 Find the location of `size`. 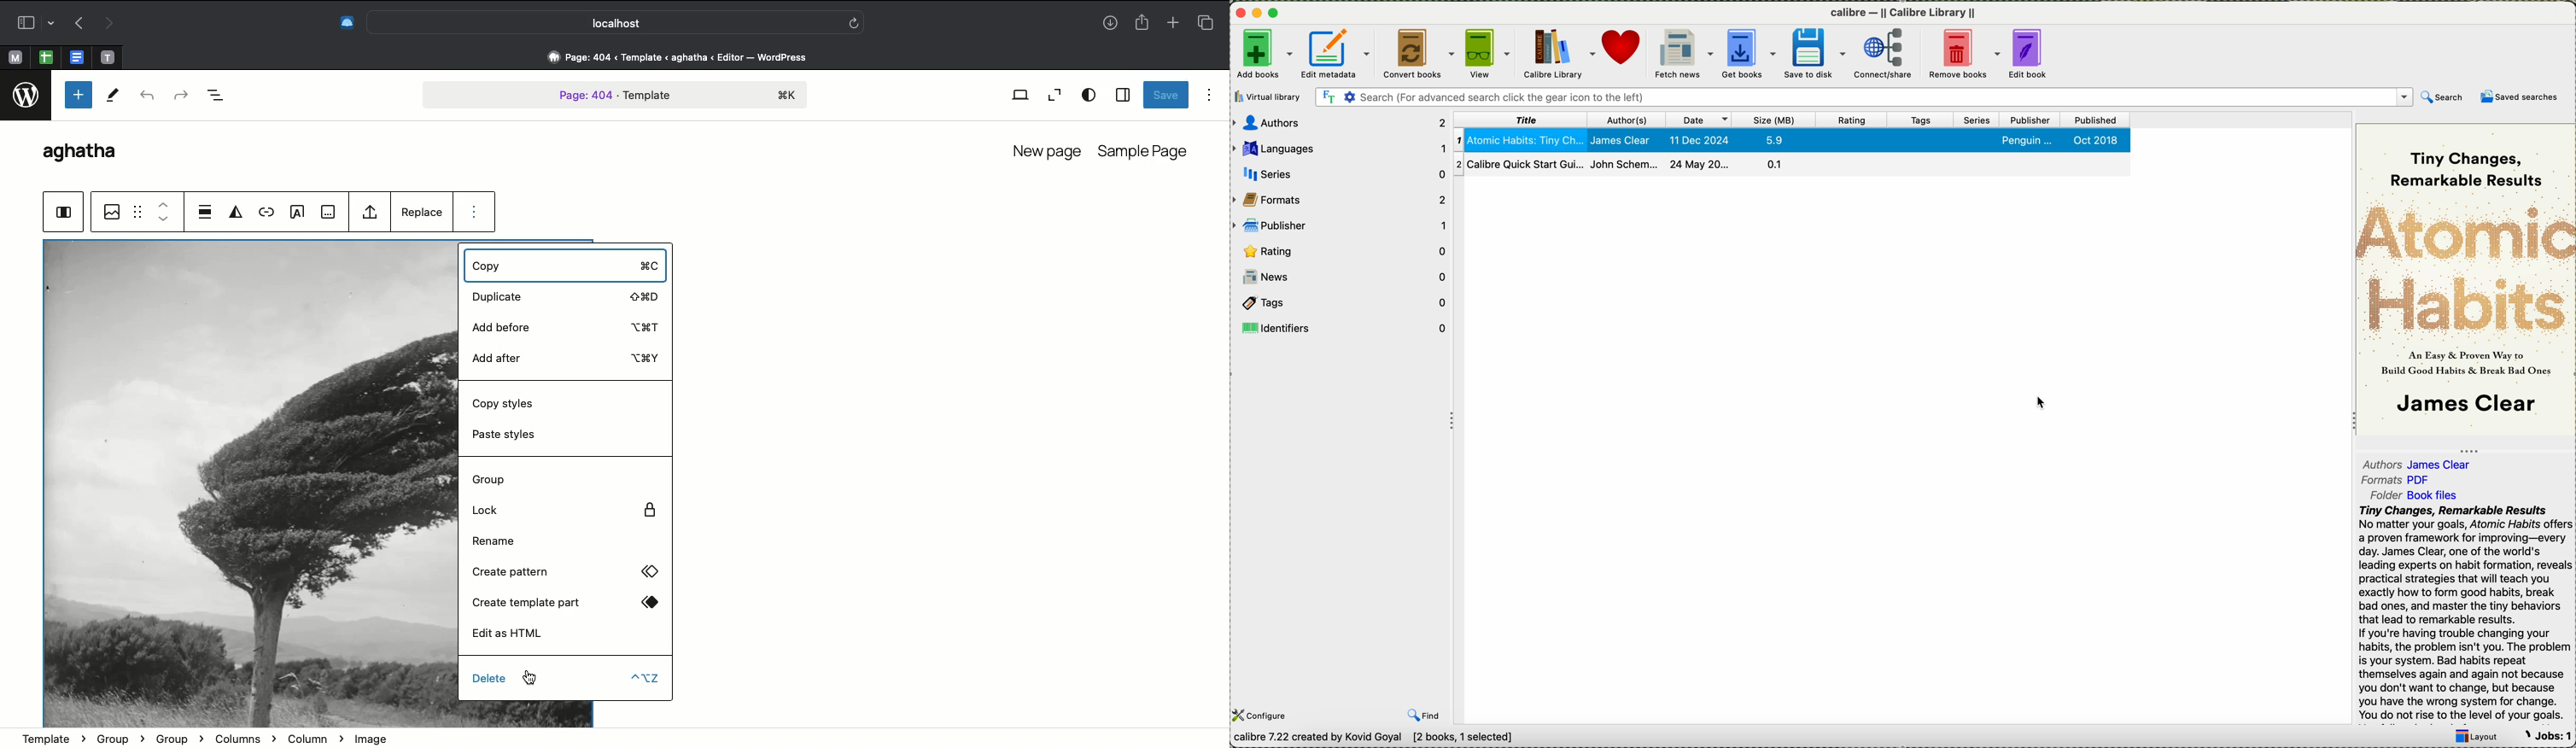

size is located at coordinates (1775, 119).